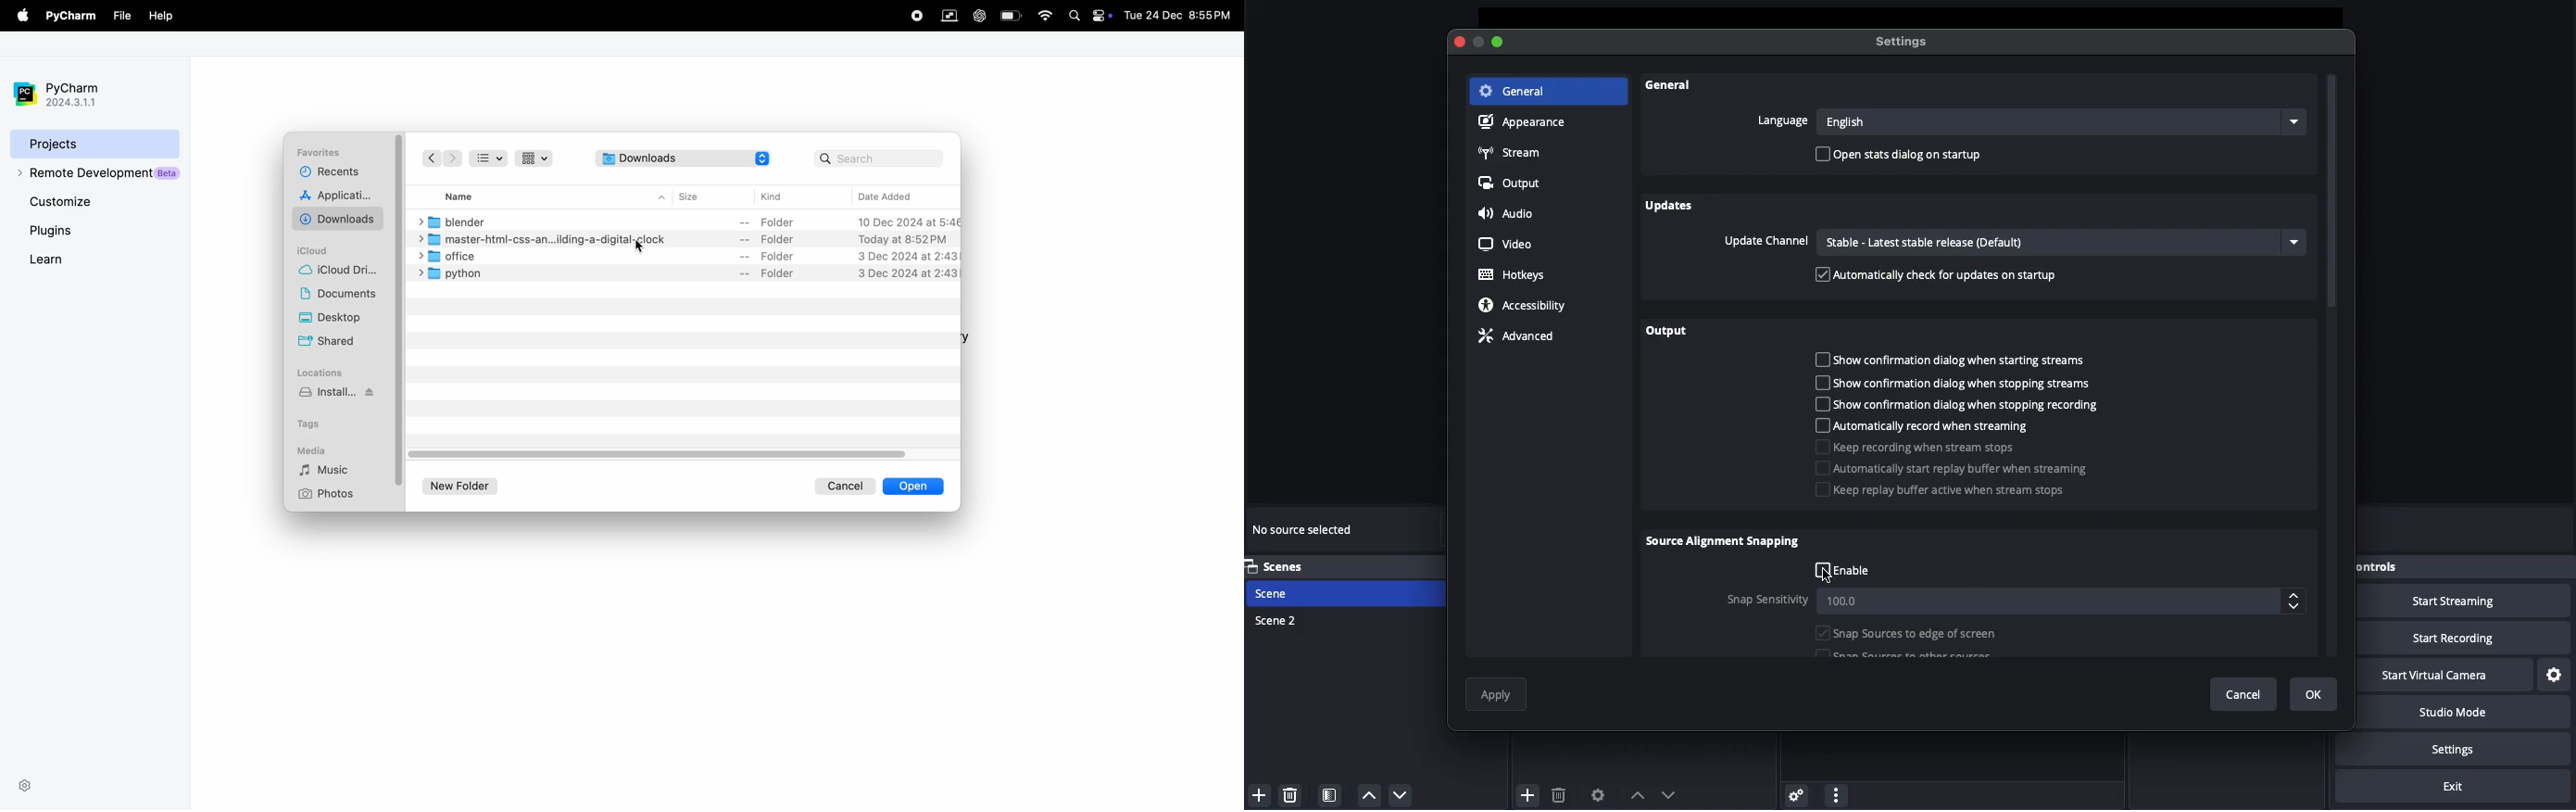 Image resolution: width=2576 pixels, height=812 pixels. Describe the element at coordinates (1796, 793) in the screenshot. I see `Advanced audio menu` at that location.